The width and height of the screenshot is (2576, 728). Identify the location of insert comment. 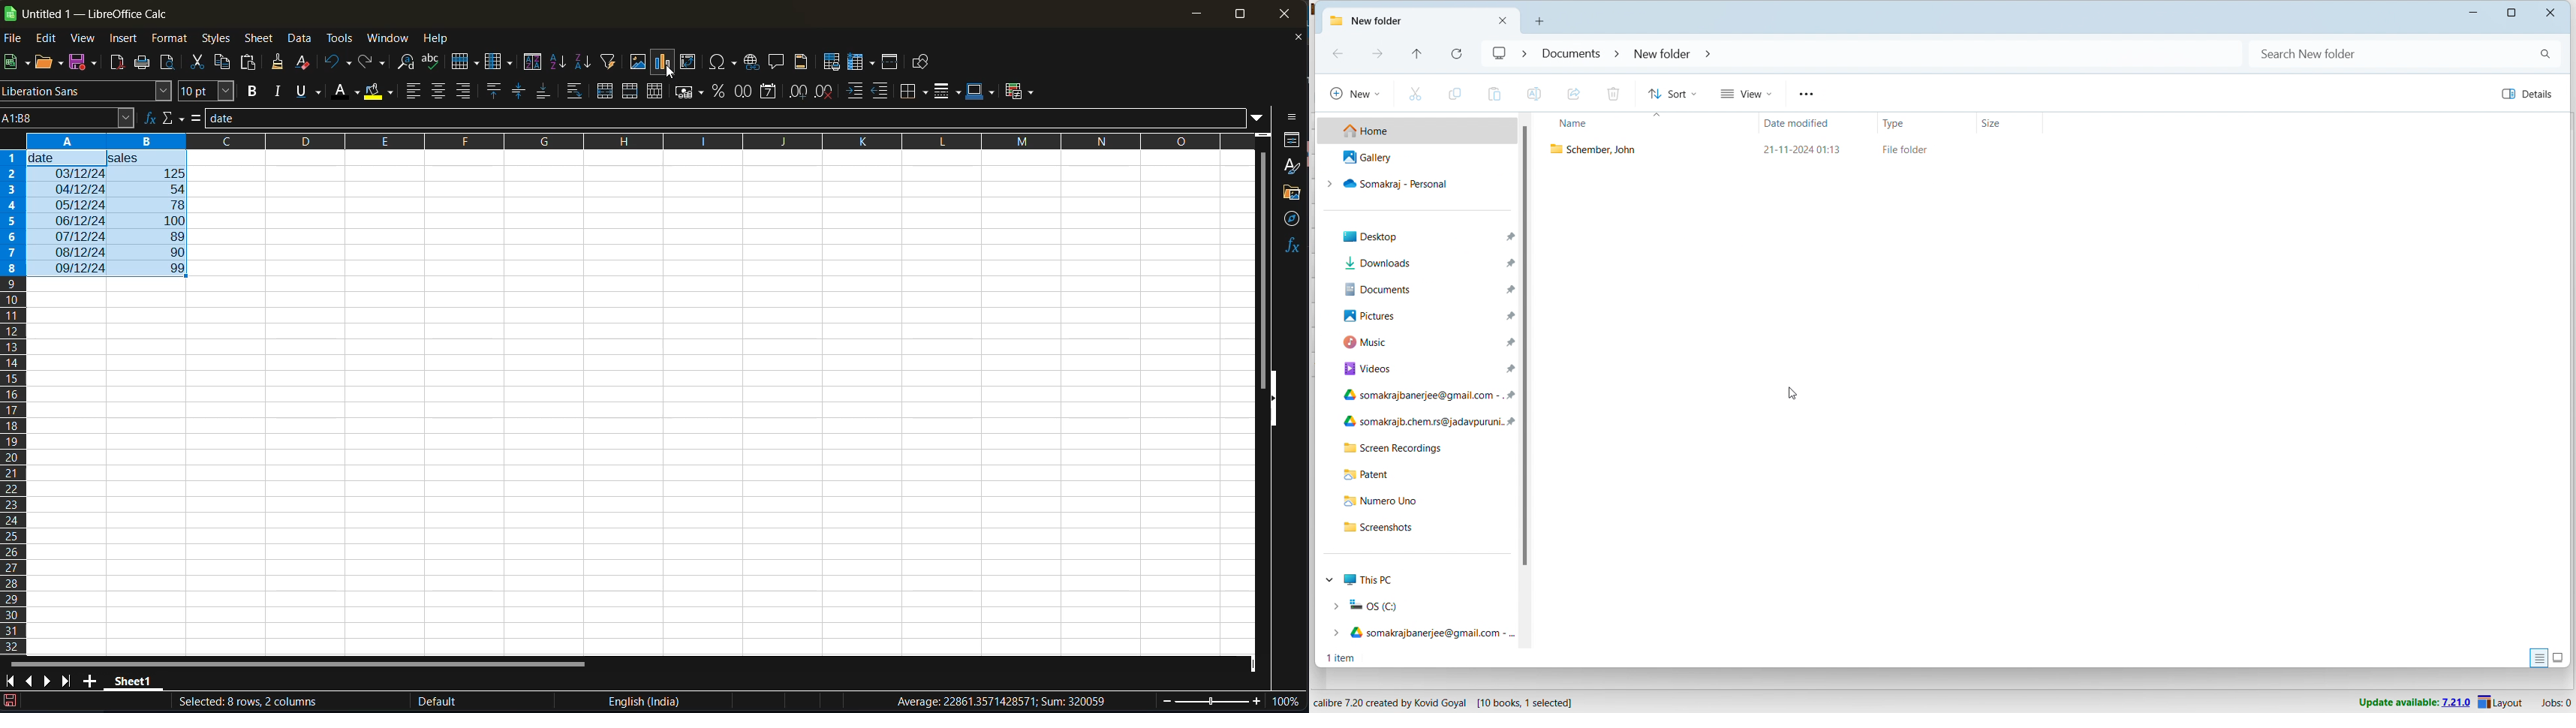
(778, 63).